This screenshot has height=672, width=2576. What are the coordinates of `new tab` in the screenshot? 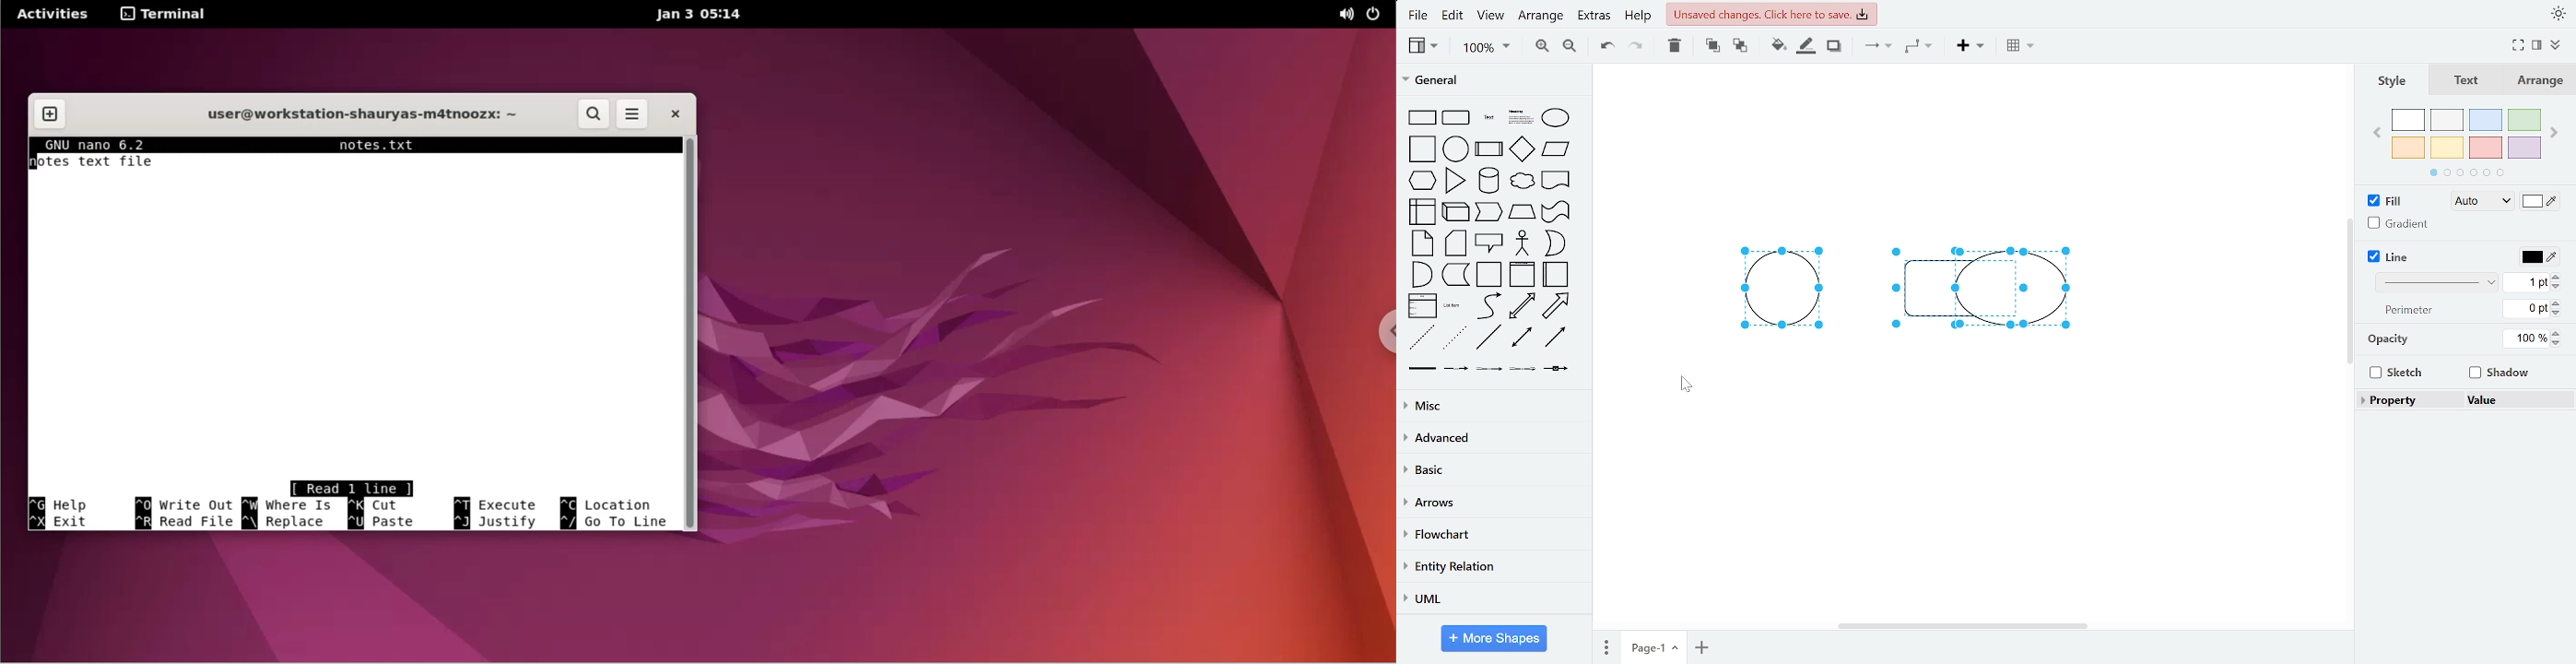 It's located at (49, 116).